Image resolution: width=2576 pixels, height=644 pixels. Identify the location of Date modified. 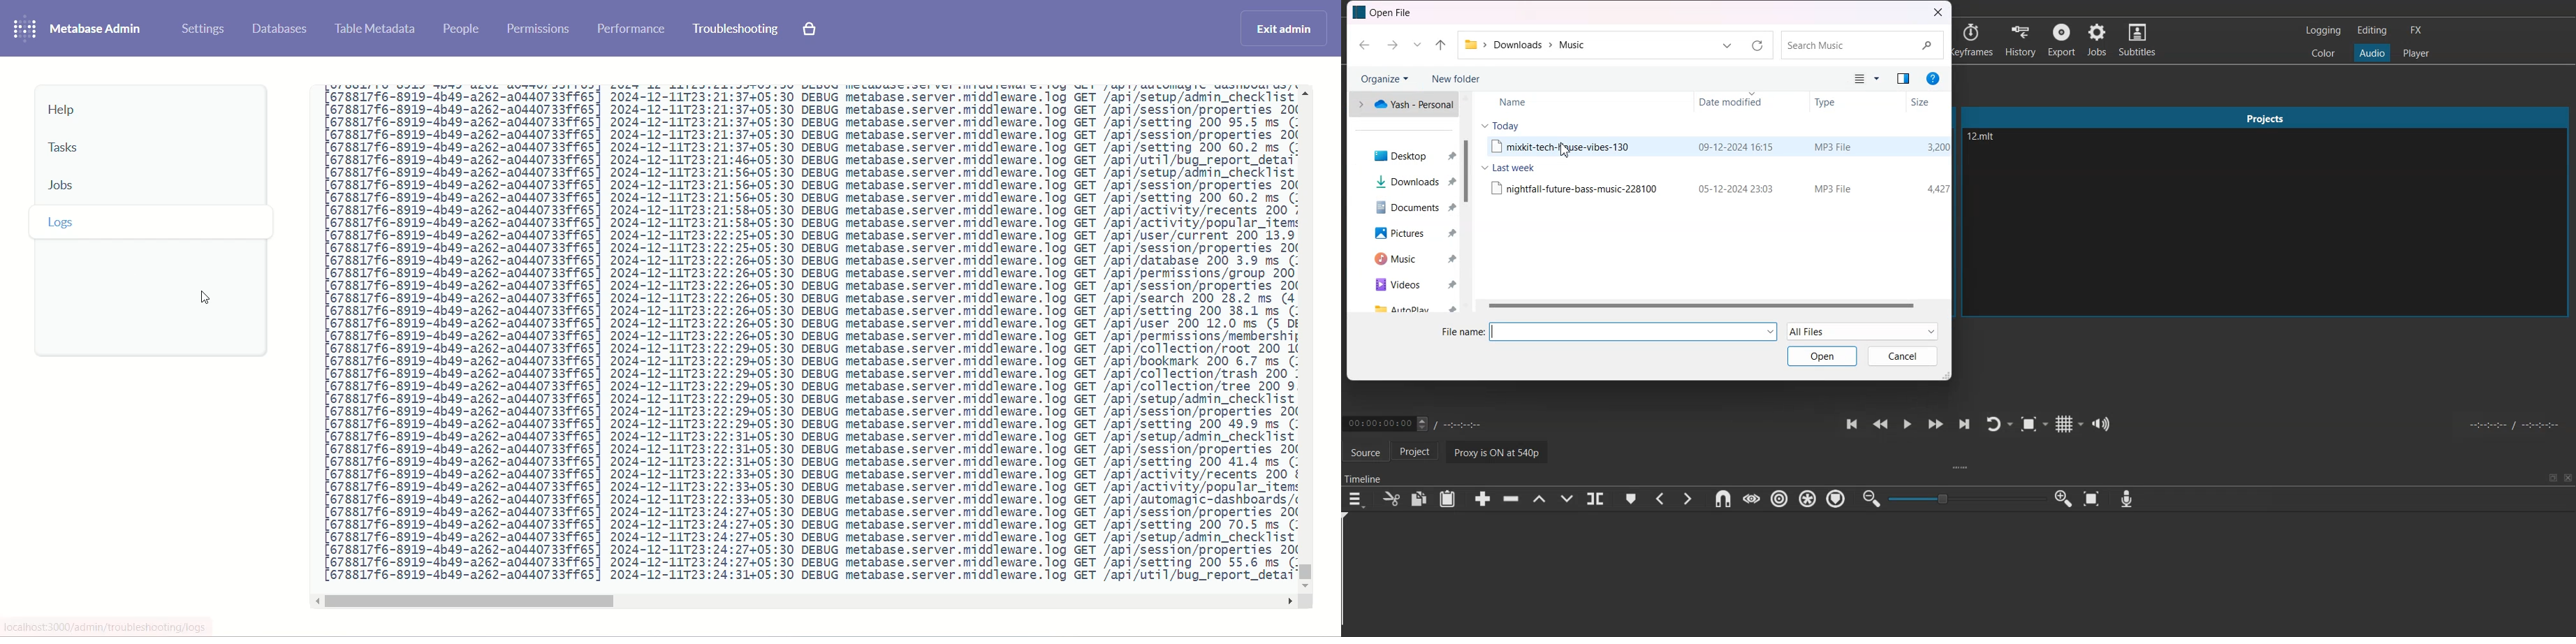
(1747, 103).